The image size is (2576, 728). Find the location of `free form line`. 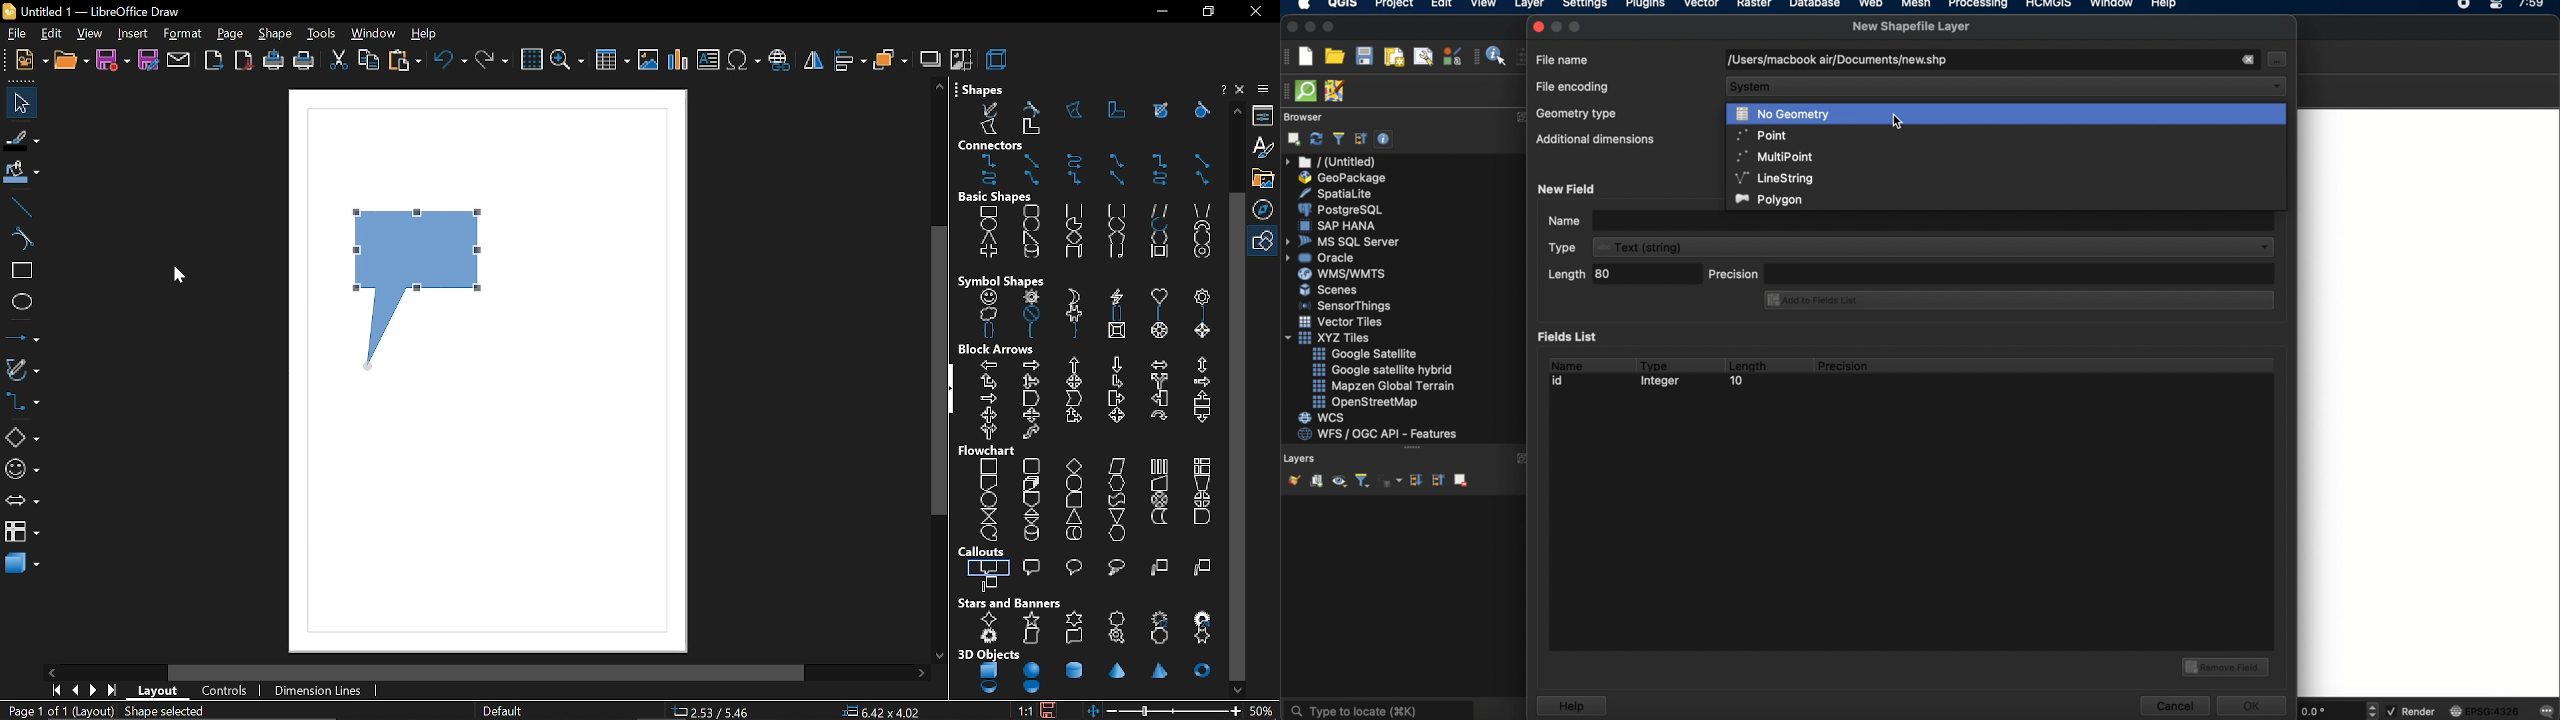

free form line is located at coordinates (988, 108).